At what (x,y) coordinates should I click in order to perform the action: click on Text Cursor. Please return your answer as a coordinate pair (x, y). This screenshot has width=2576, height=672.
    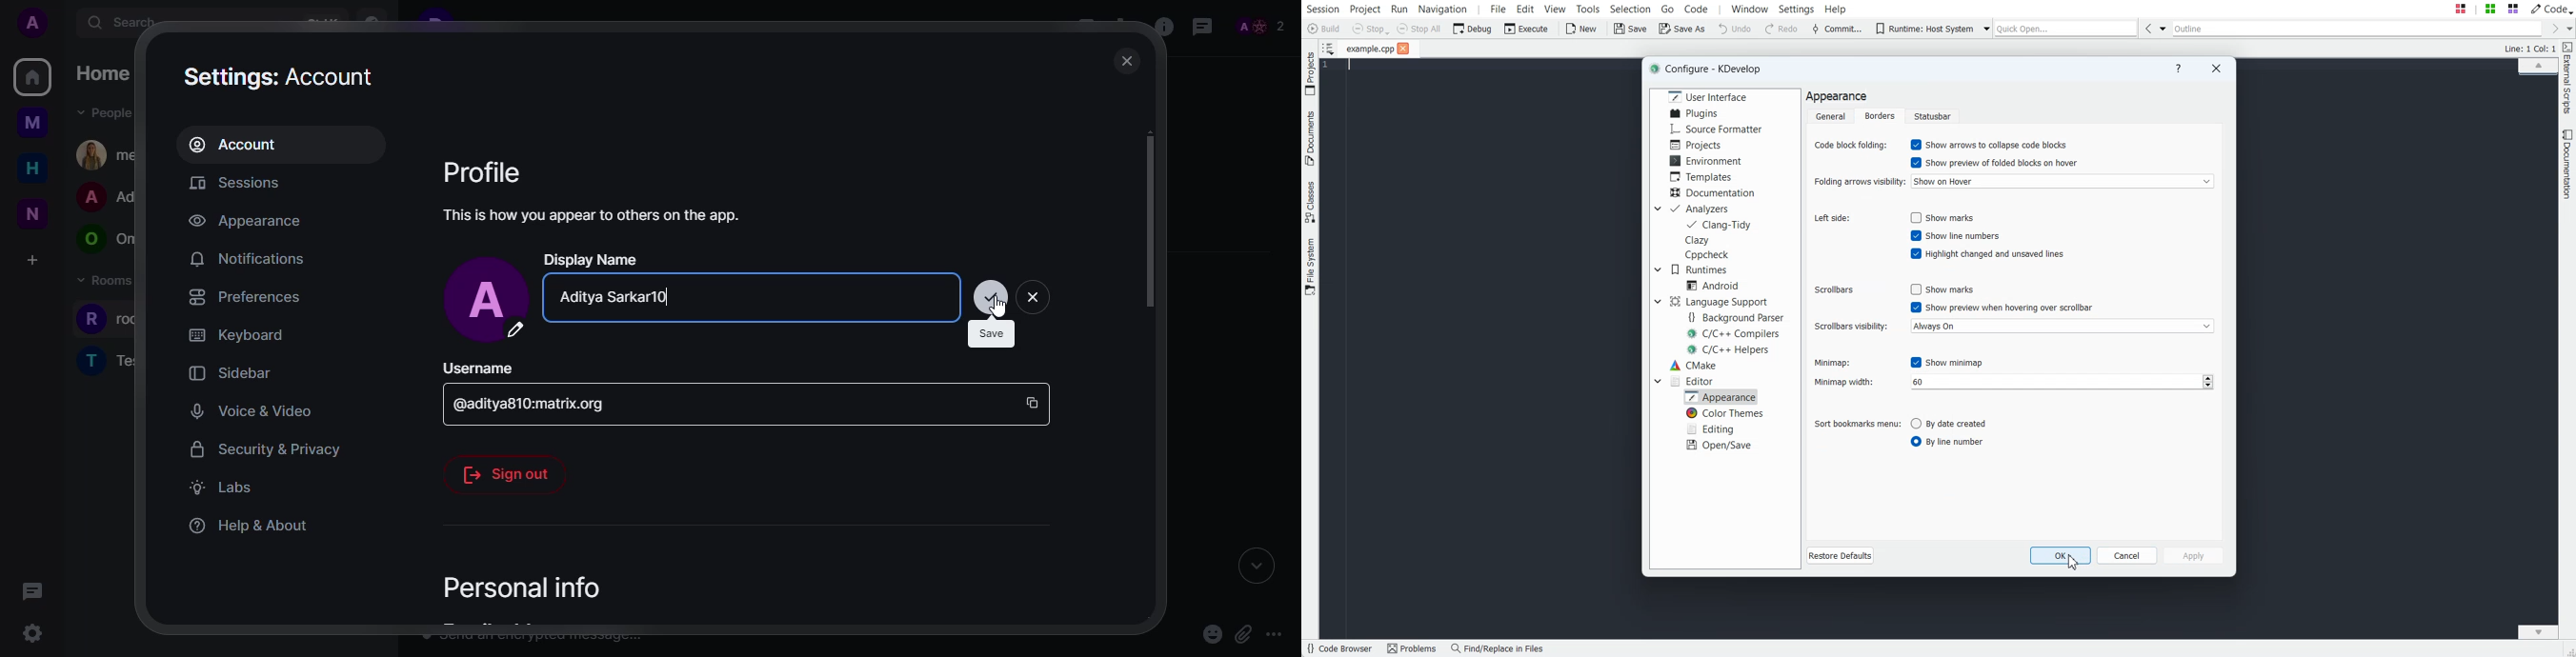
    Looking at the image, I should click on (1344, 66).